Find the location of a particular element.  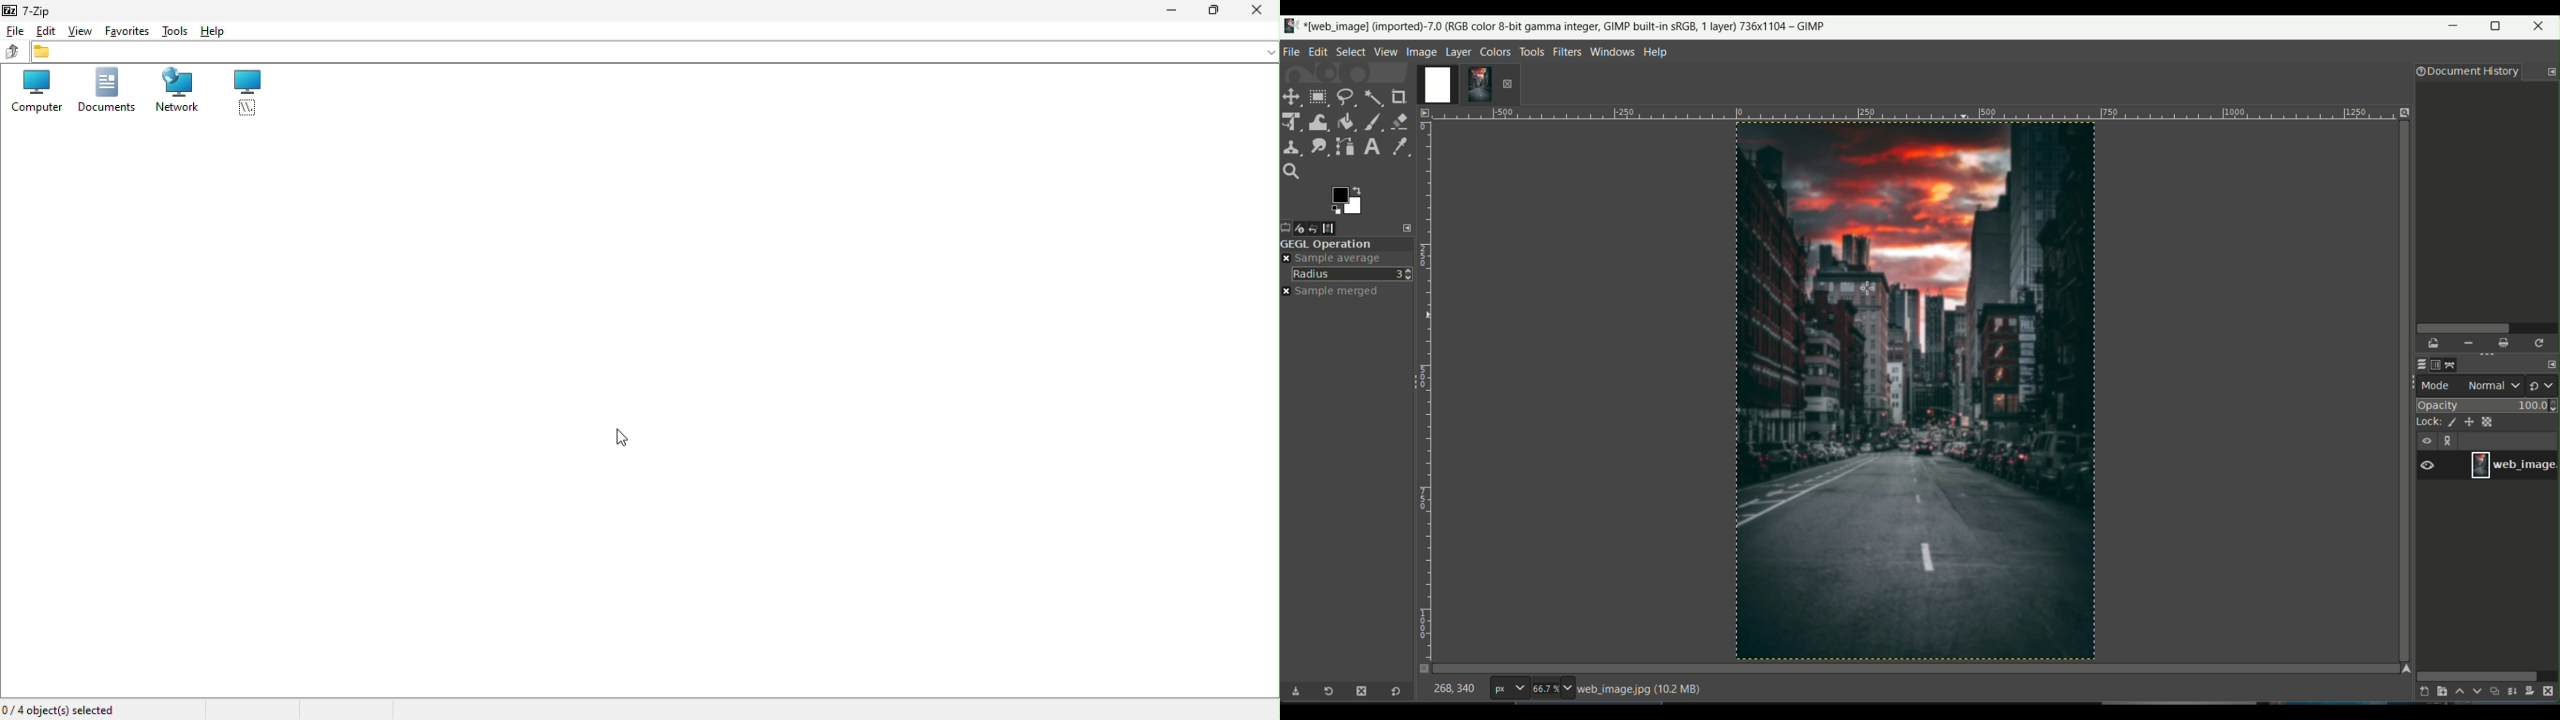

restore to default values is located at coordinates (1393, 693).